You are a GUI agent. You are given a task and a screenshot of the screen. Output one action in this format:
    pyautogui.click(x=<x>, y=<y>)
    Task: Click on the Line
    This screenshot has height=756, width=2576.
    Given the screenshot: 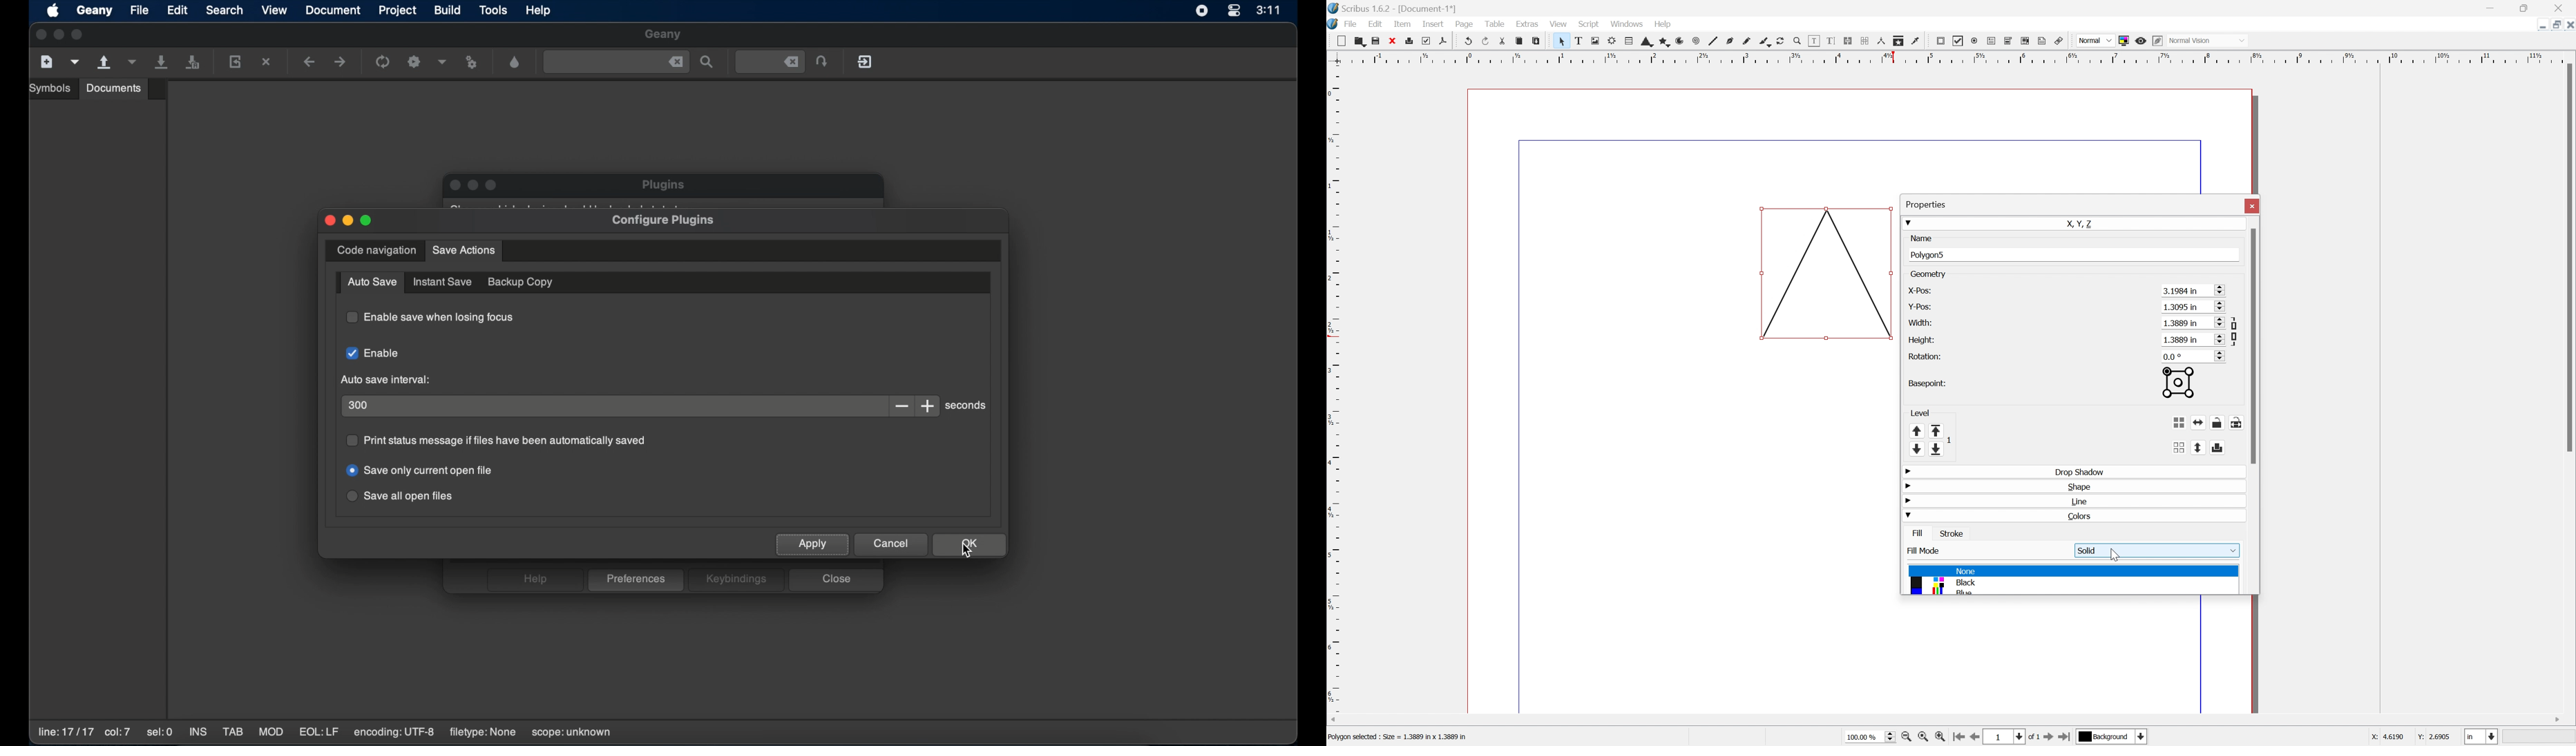 What is the action you would take?
    pyautogui.click(x=2084, y=501)
    